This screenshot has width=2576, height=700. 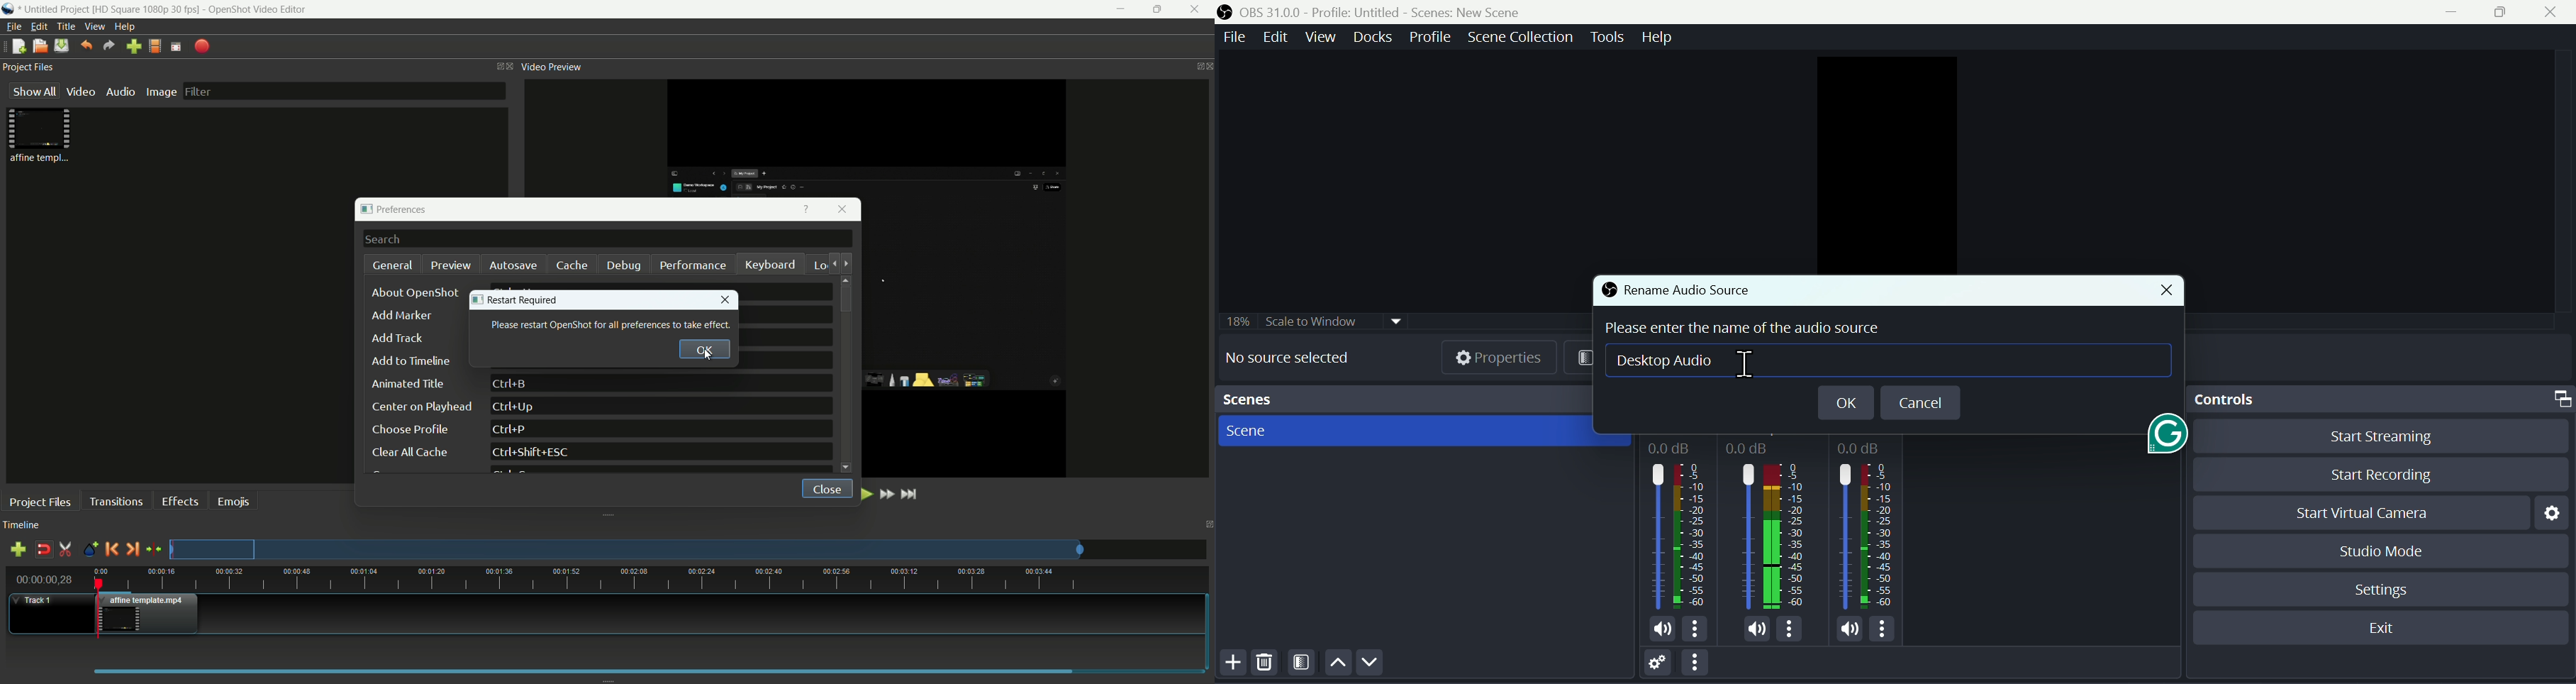 I want to click on Rename audio source, so click(x=1675, y=289).